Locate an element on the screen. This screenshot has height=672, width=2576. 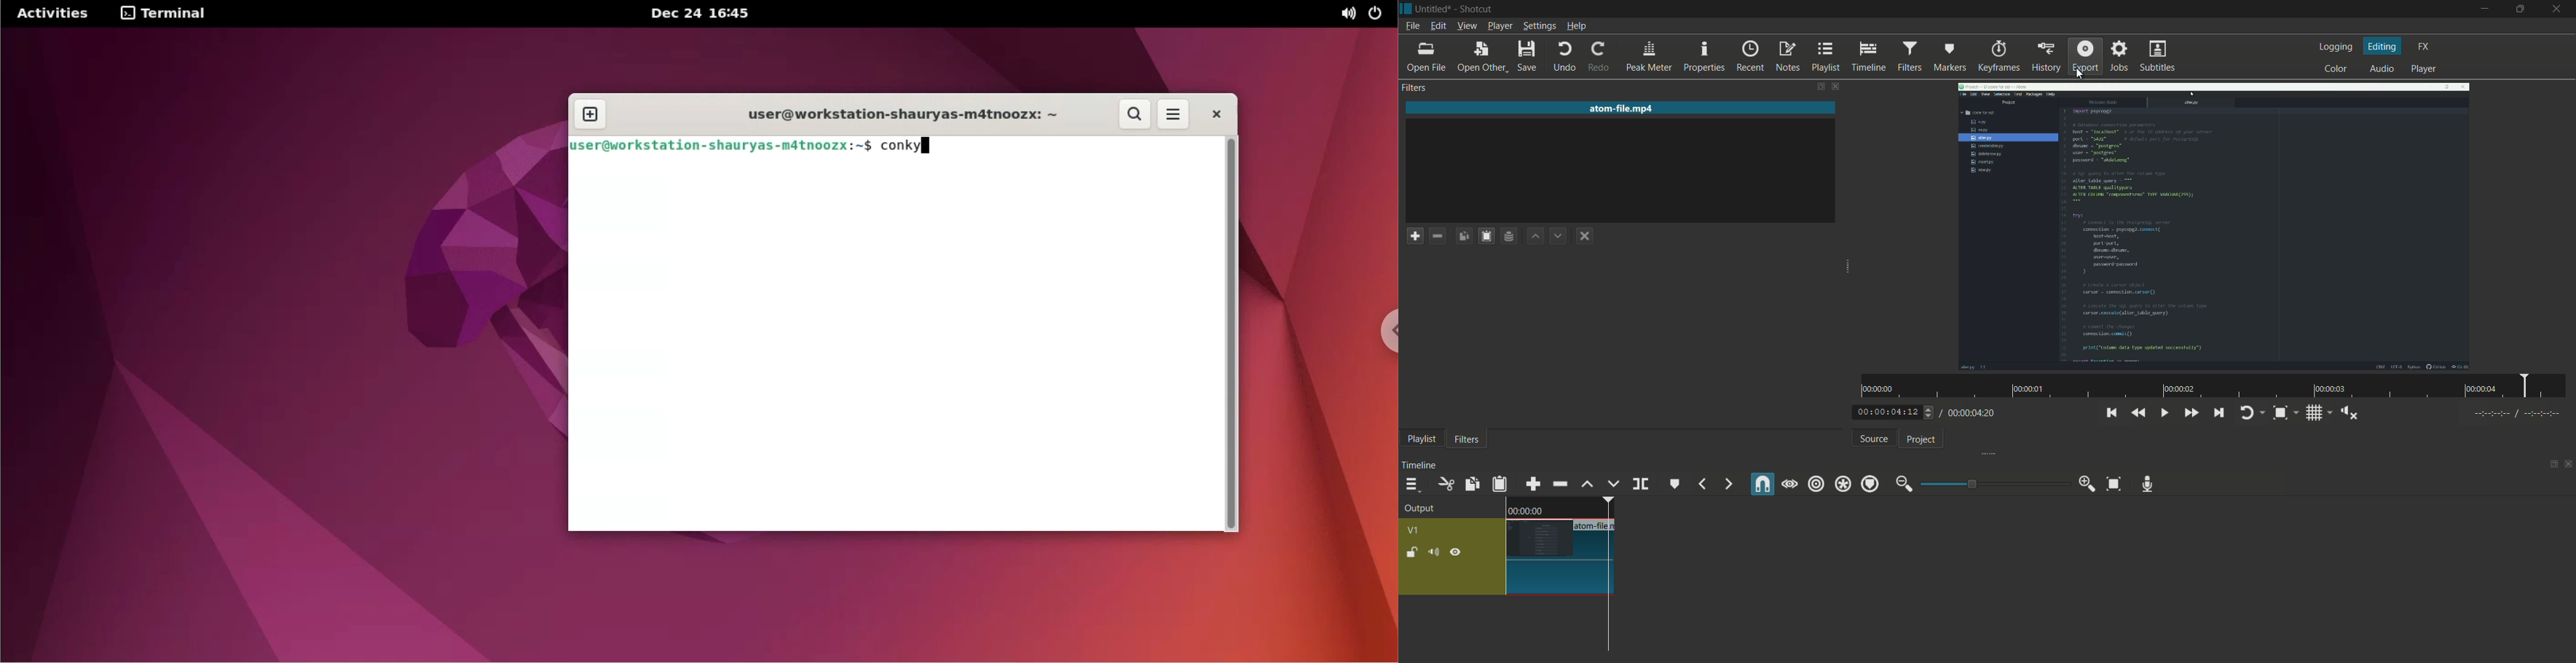
show volume control is located at coordinates (2349, 414).